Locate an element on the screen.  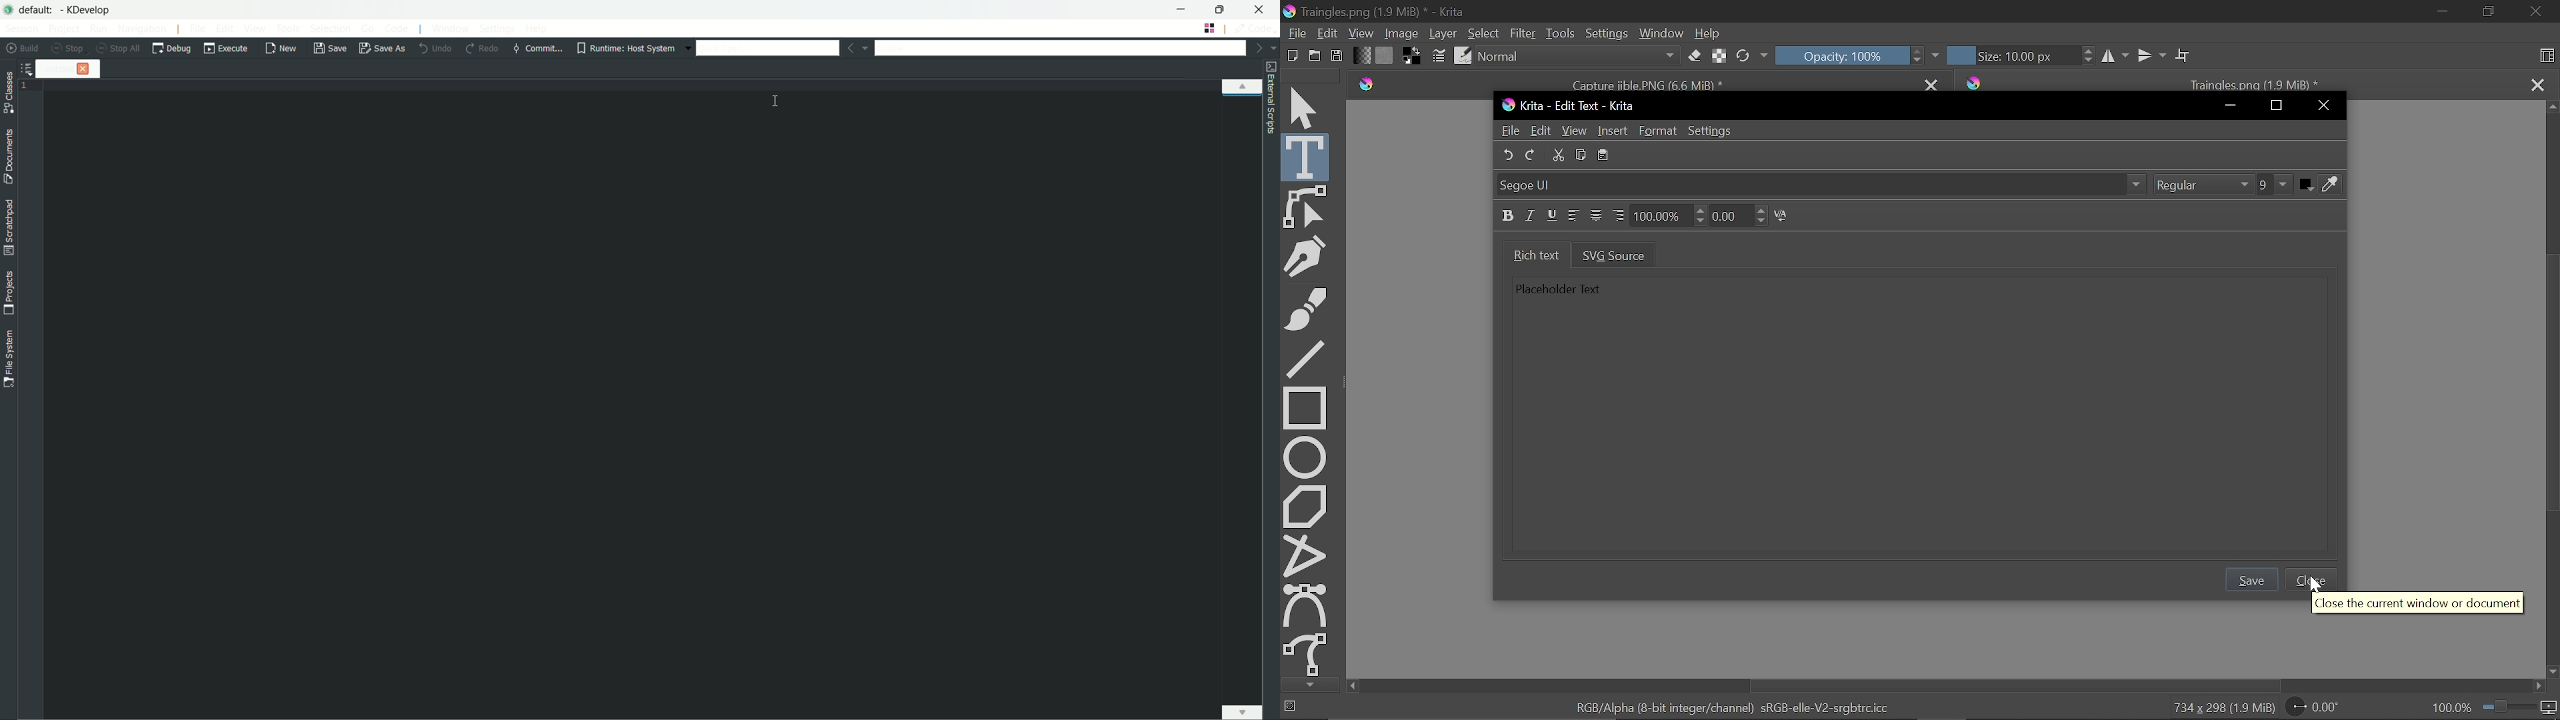
100 is located at coordinates (2450, 710).